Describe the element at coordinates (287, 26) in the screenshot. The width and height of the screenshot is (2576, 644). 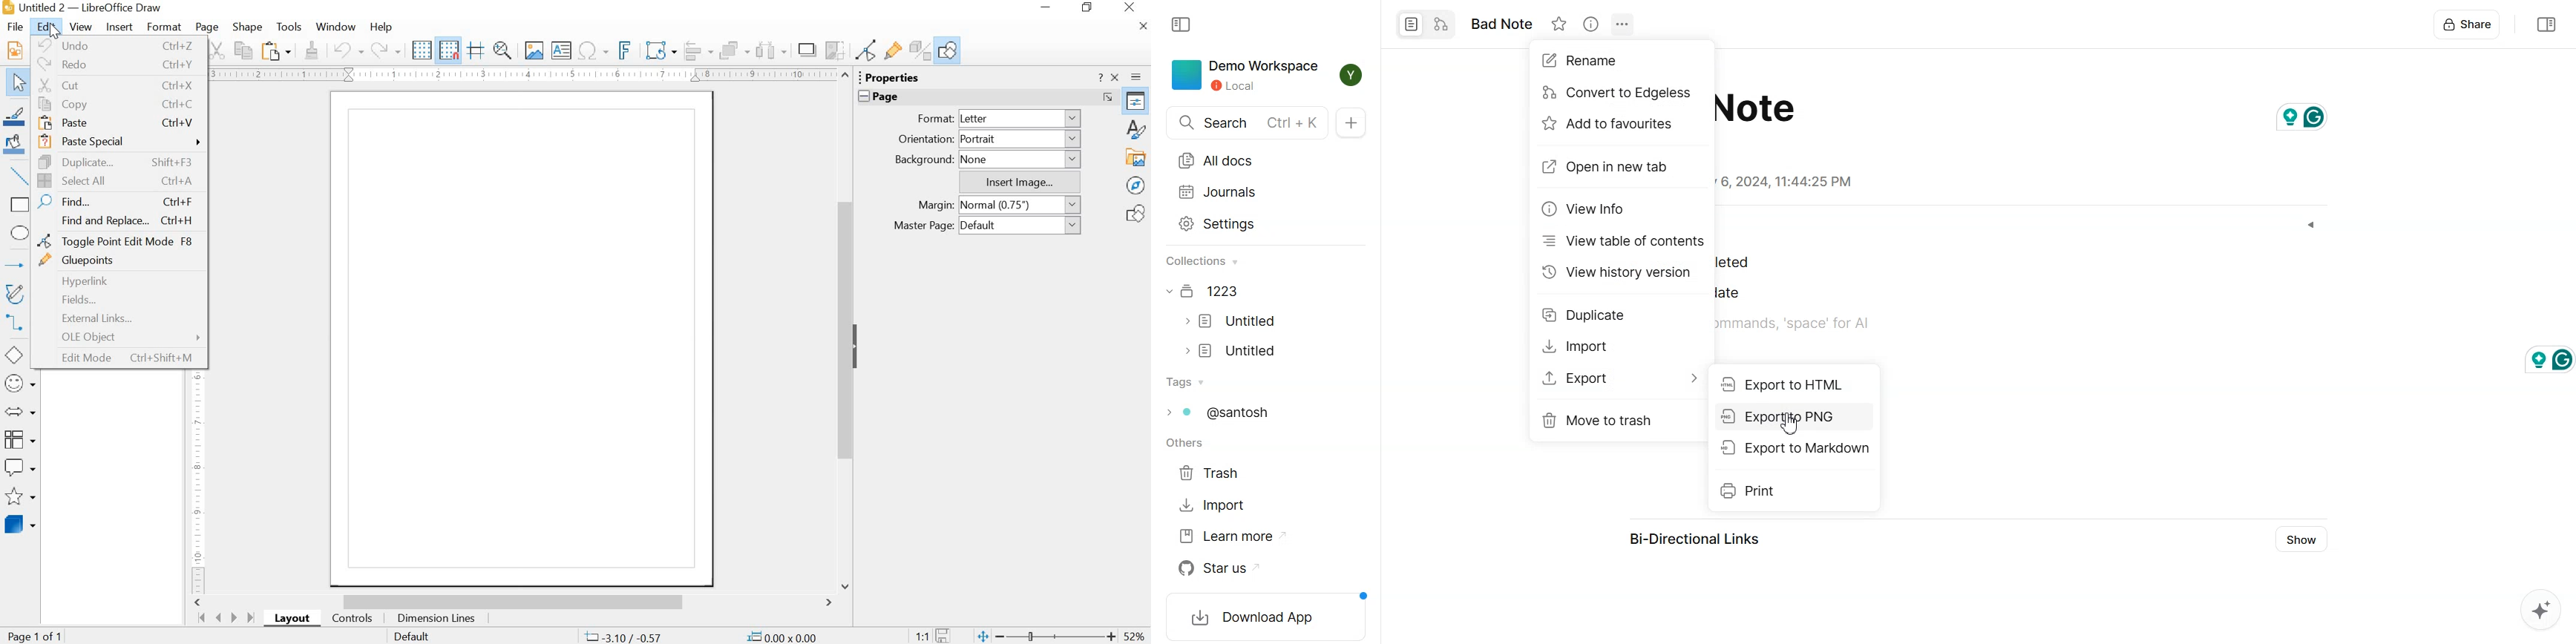
I see `Tools` at that location.